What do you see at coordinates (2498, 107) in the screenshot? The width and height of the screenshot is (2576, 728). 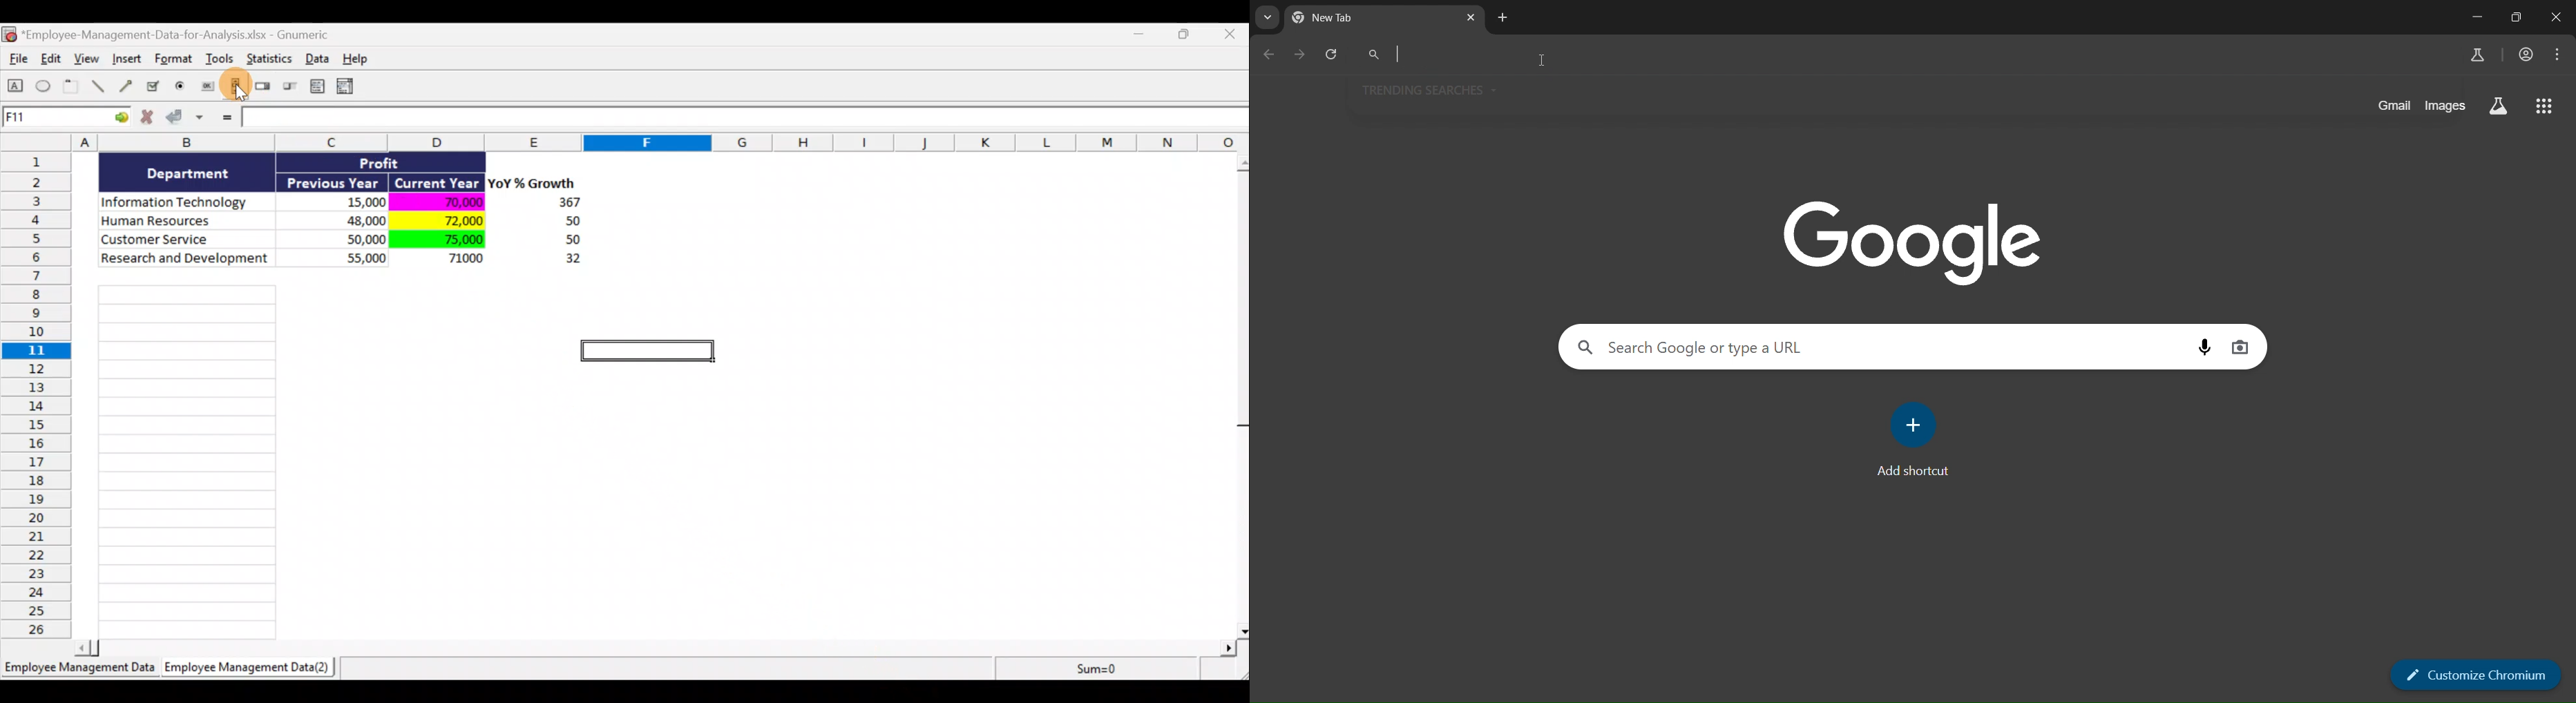 I see `search labs` at bounding box center [2498, 107].